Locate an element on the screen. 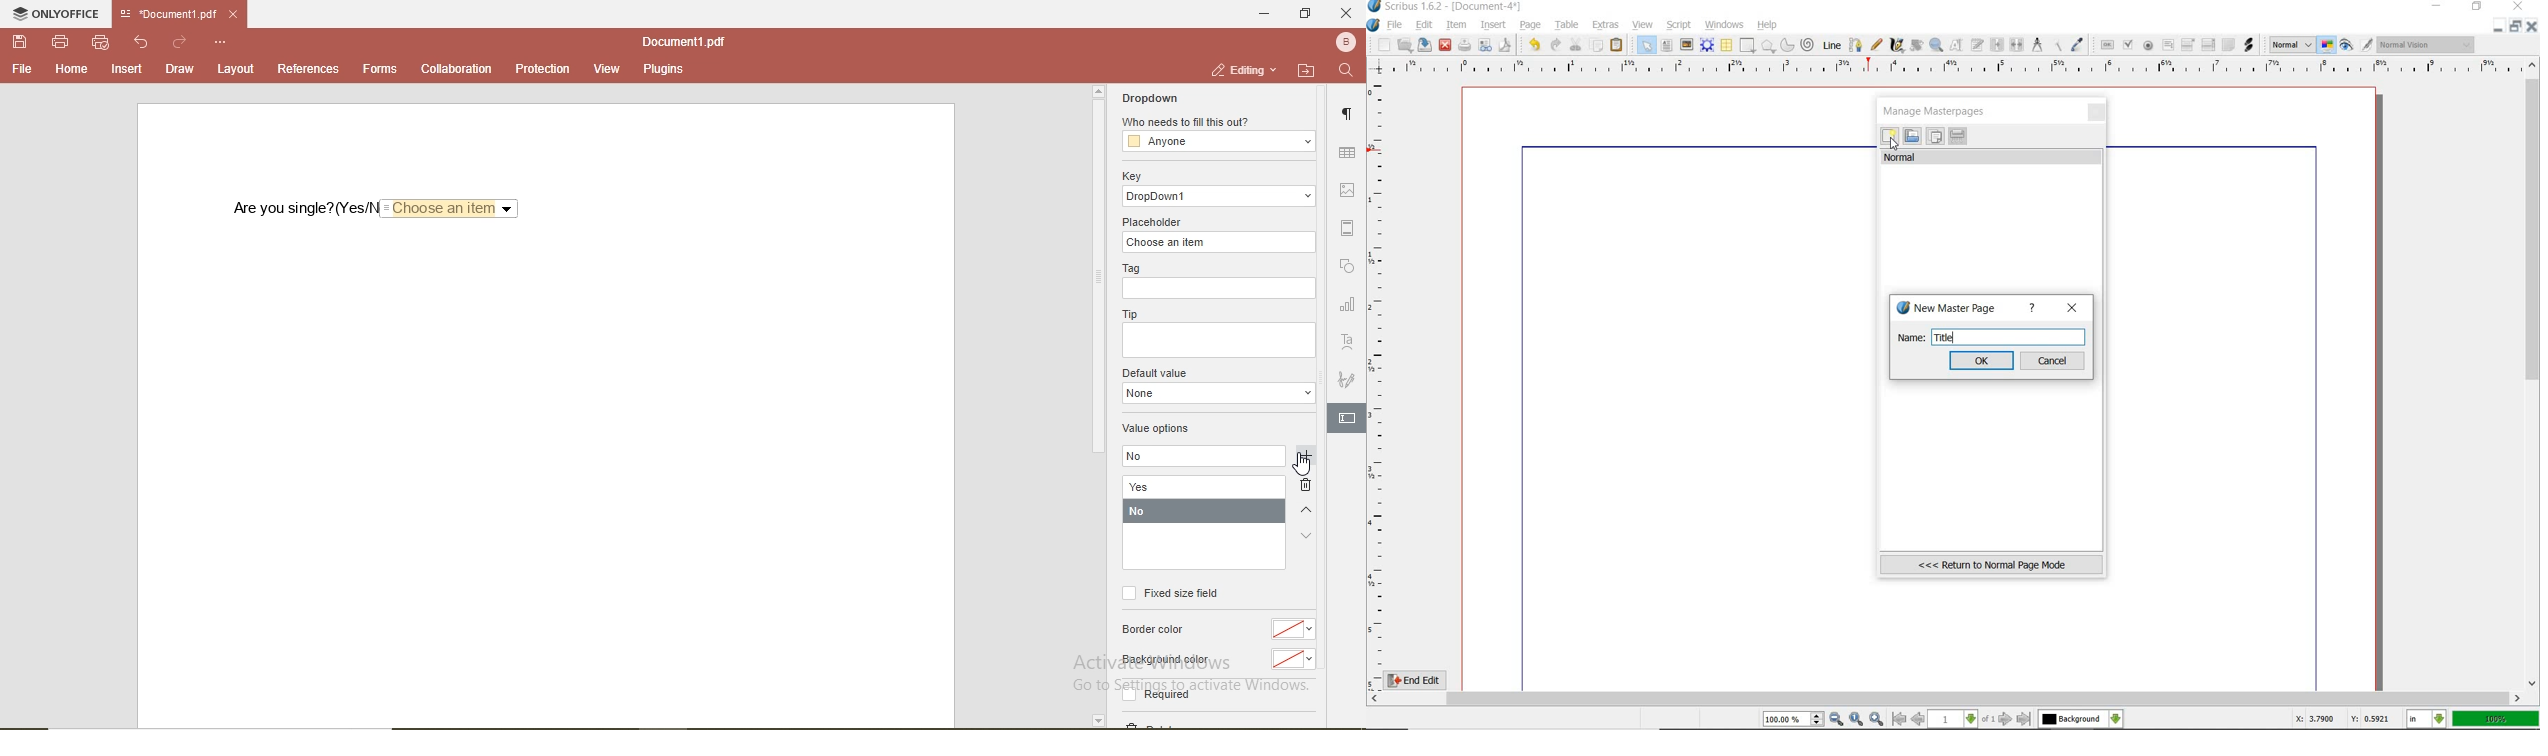  Background is located at coordinates (2081, 720).